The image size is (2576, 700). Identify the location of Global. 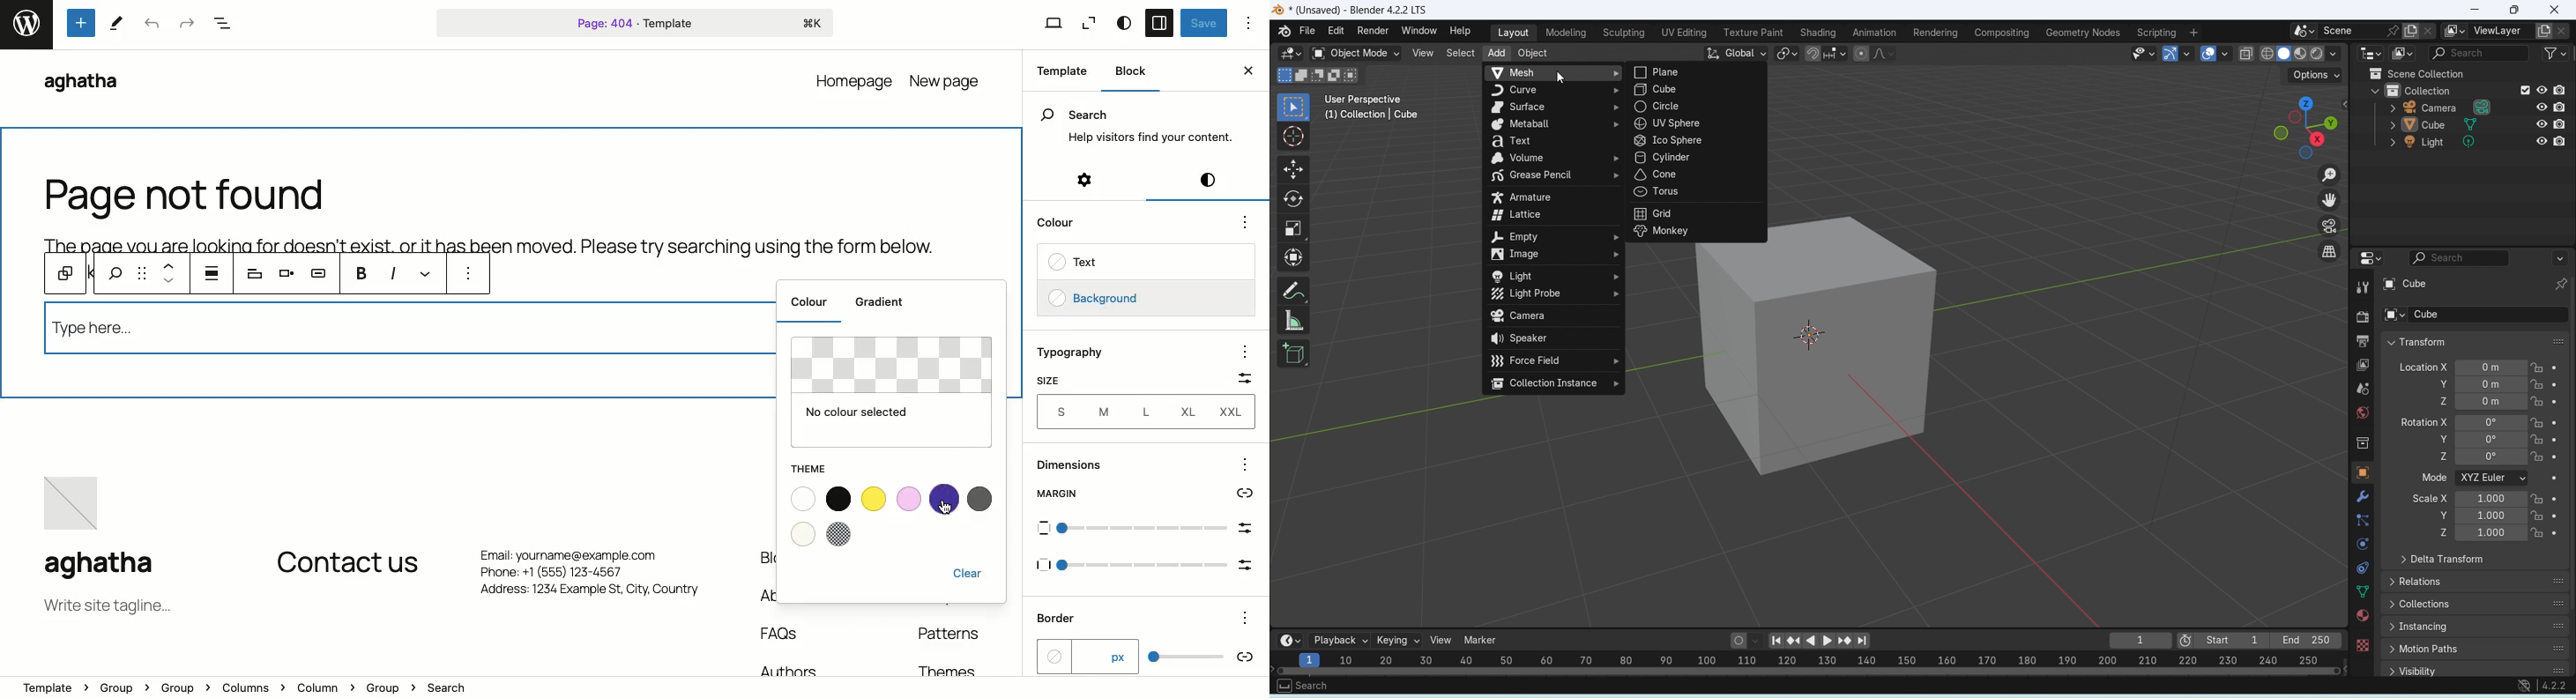
(1736, 53).